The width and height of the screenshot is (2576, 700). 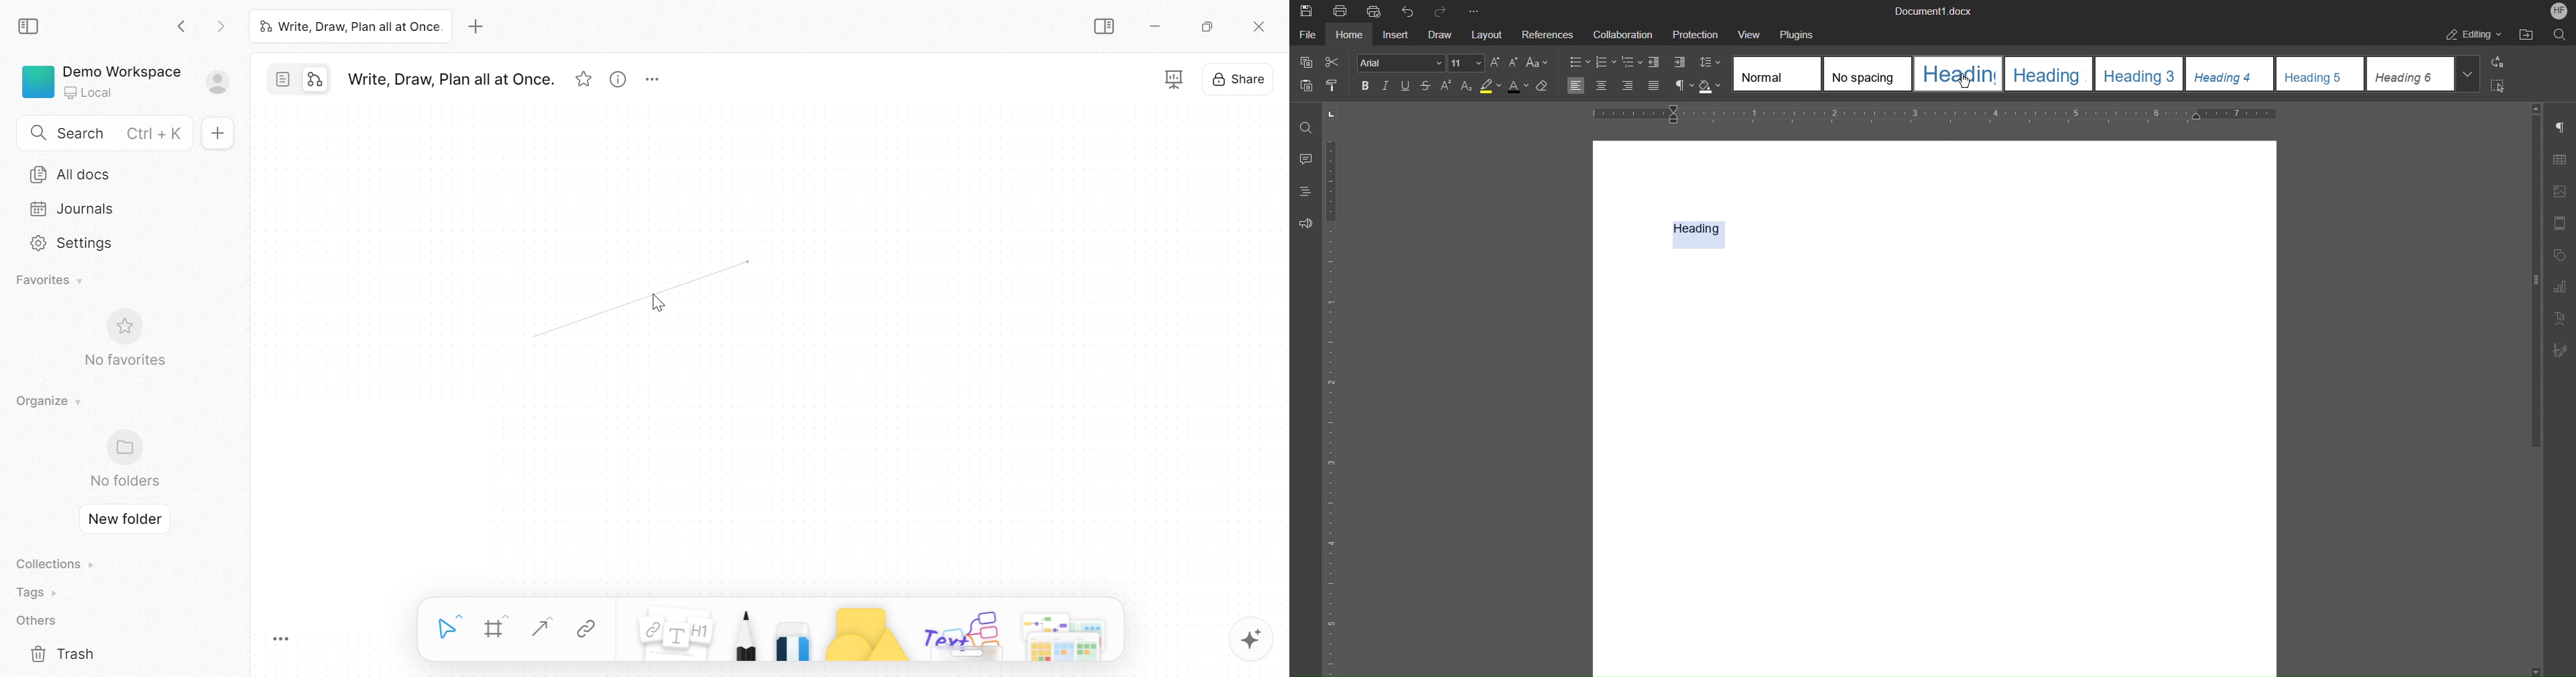 What do you see at coordinates (38, 81) in the screenshot?
I see `Green color` at bounding box center [38, 81].